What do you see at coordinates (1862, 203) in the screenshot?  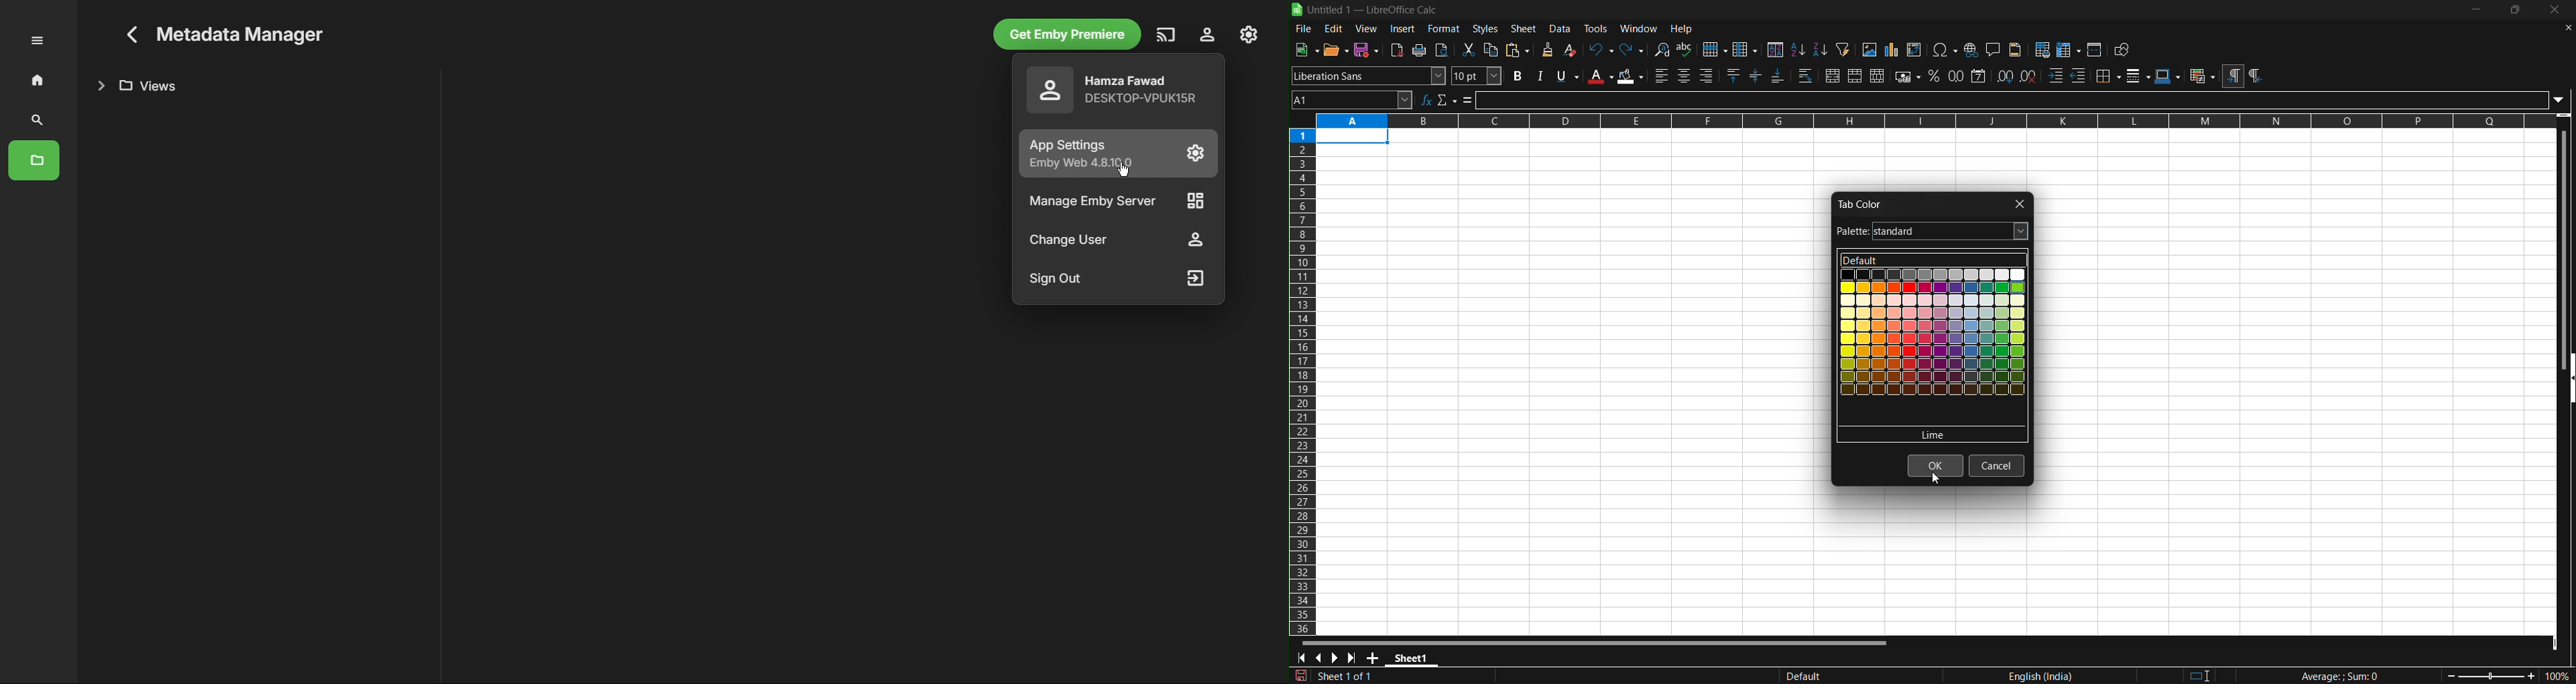 I see `tab color` at bounding box center [1862, 203].